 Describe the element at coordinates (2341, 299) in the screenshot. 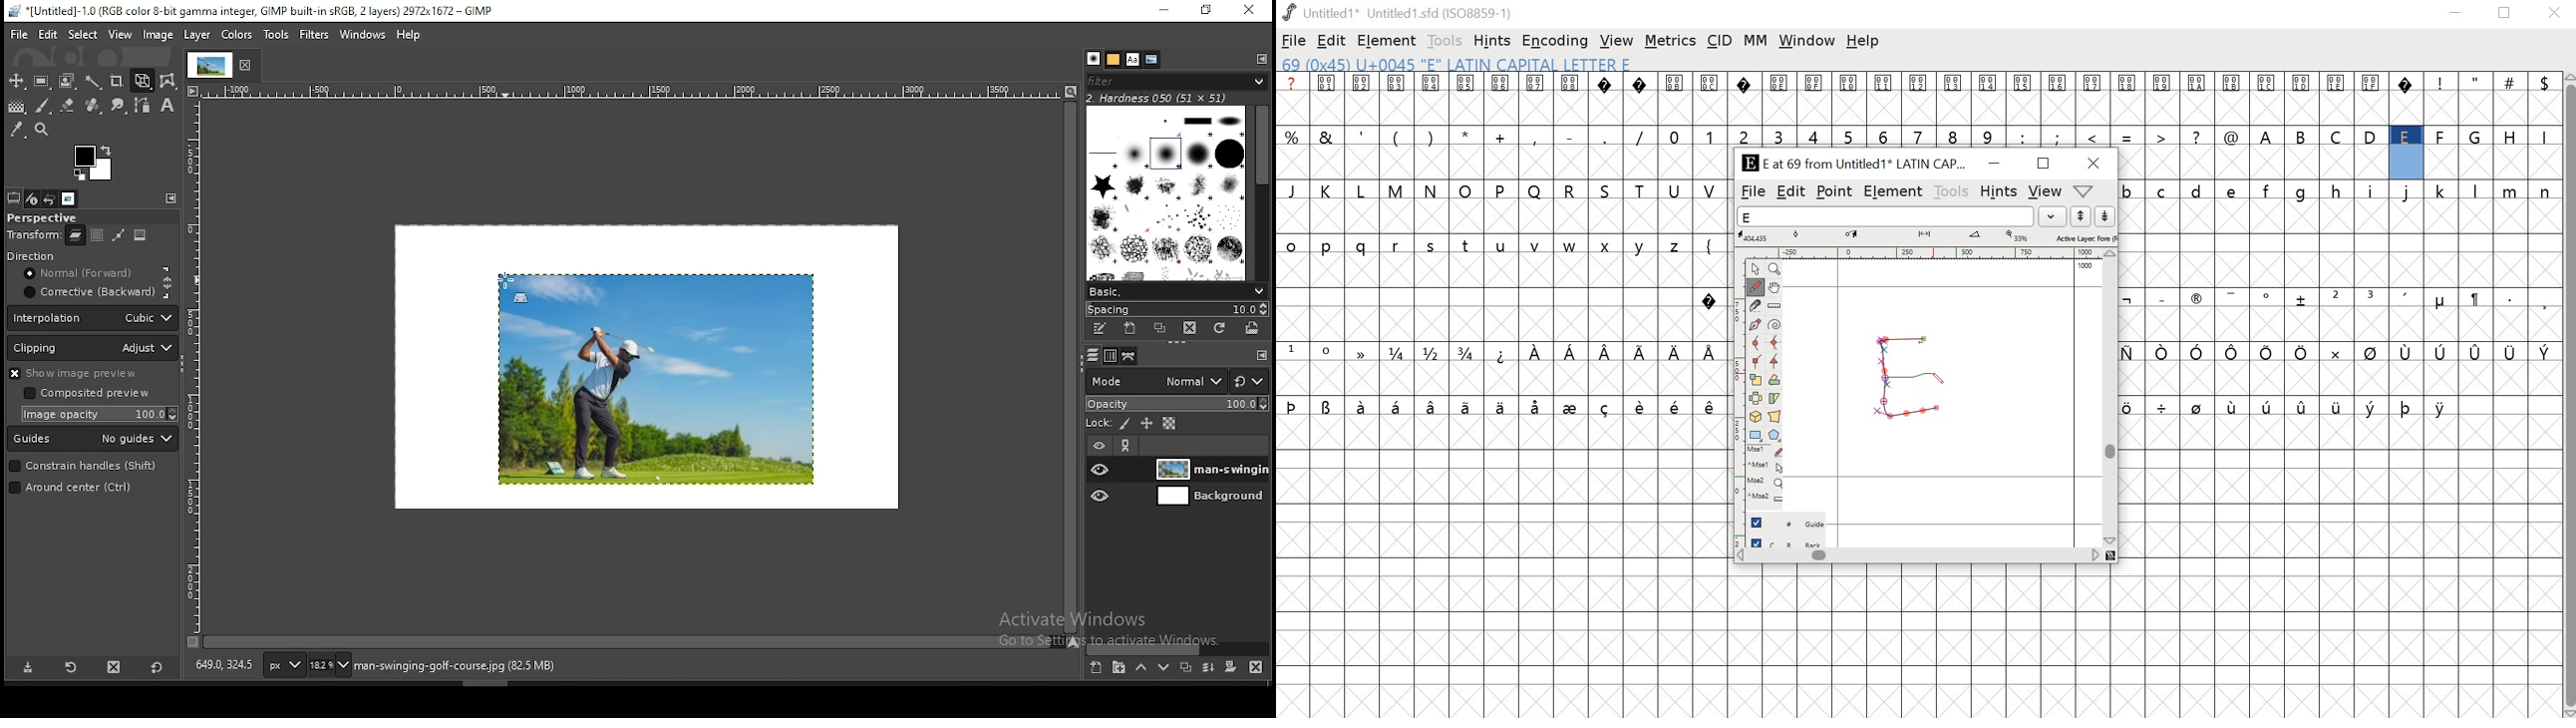

I see `special characters and symbols` at that location.